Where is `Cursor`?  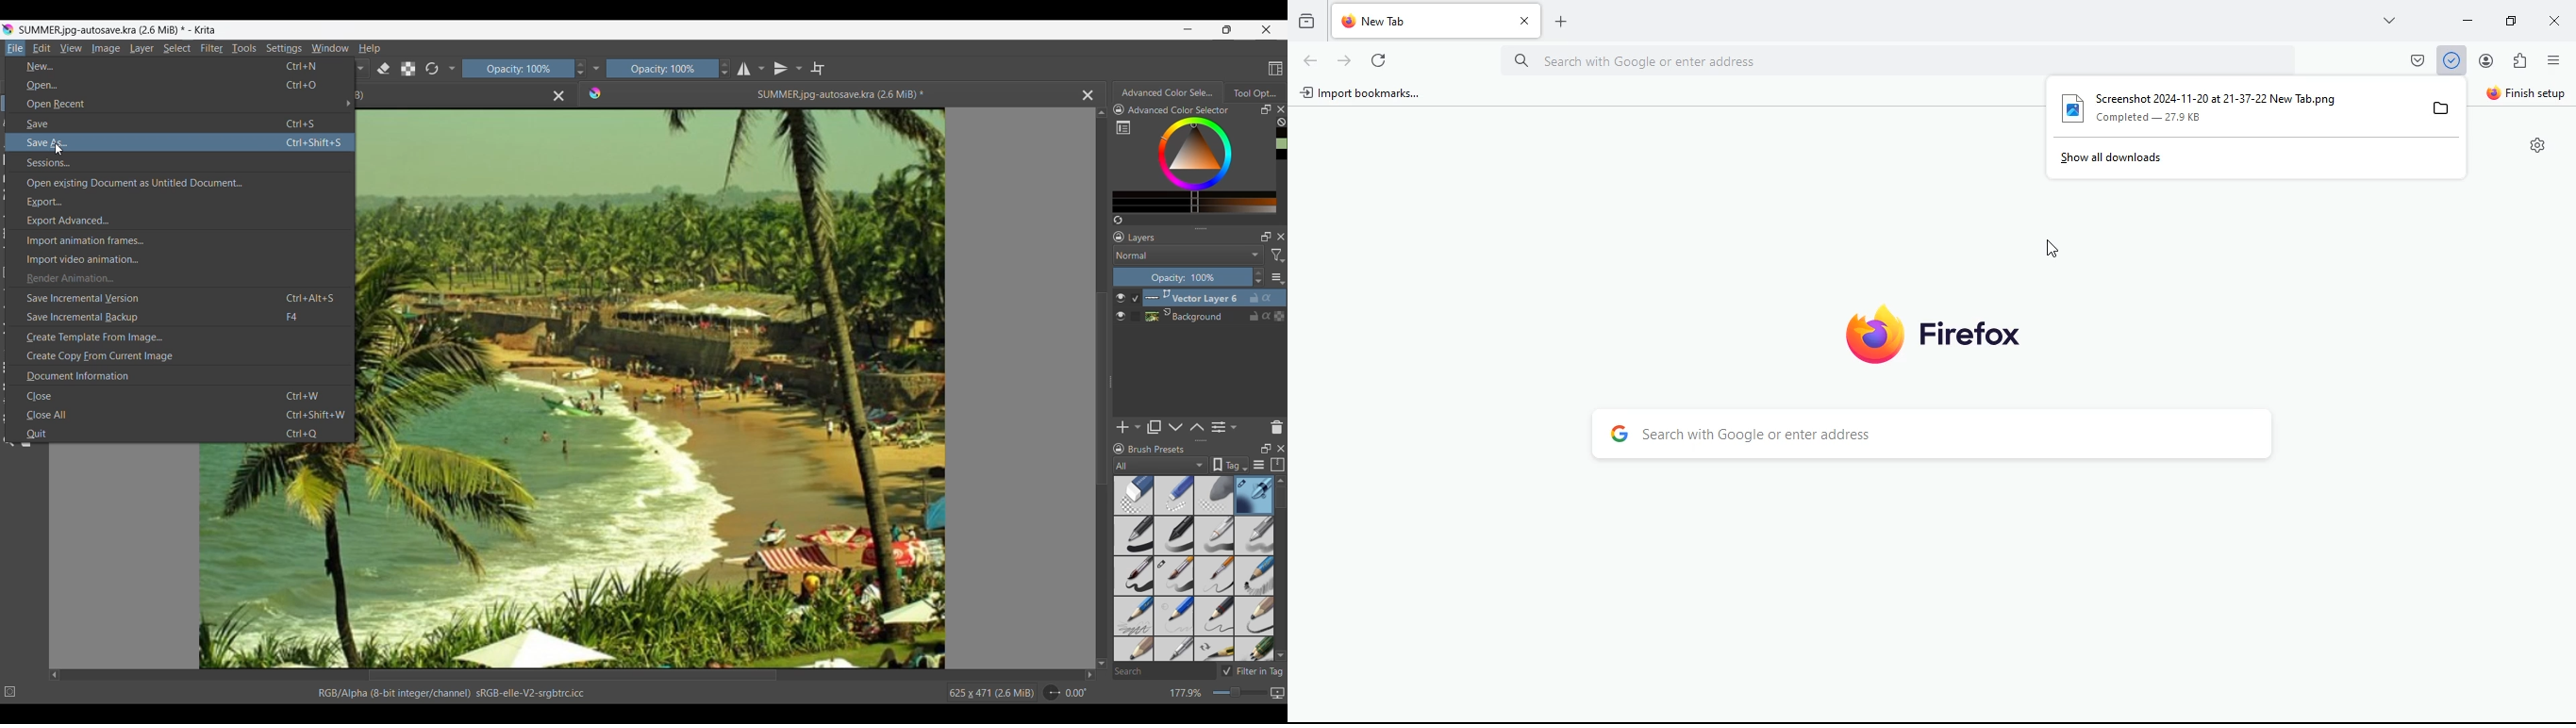
Cursor is located at coordinates (2054, 248).